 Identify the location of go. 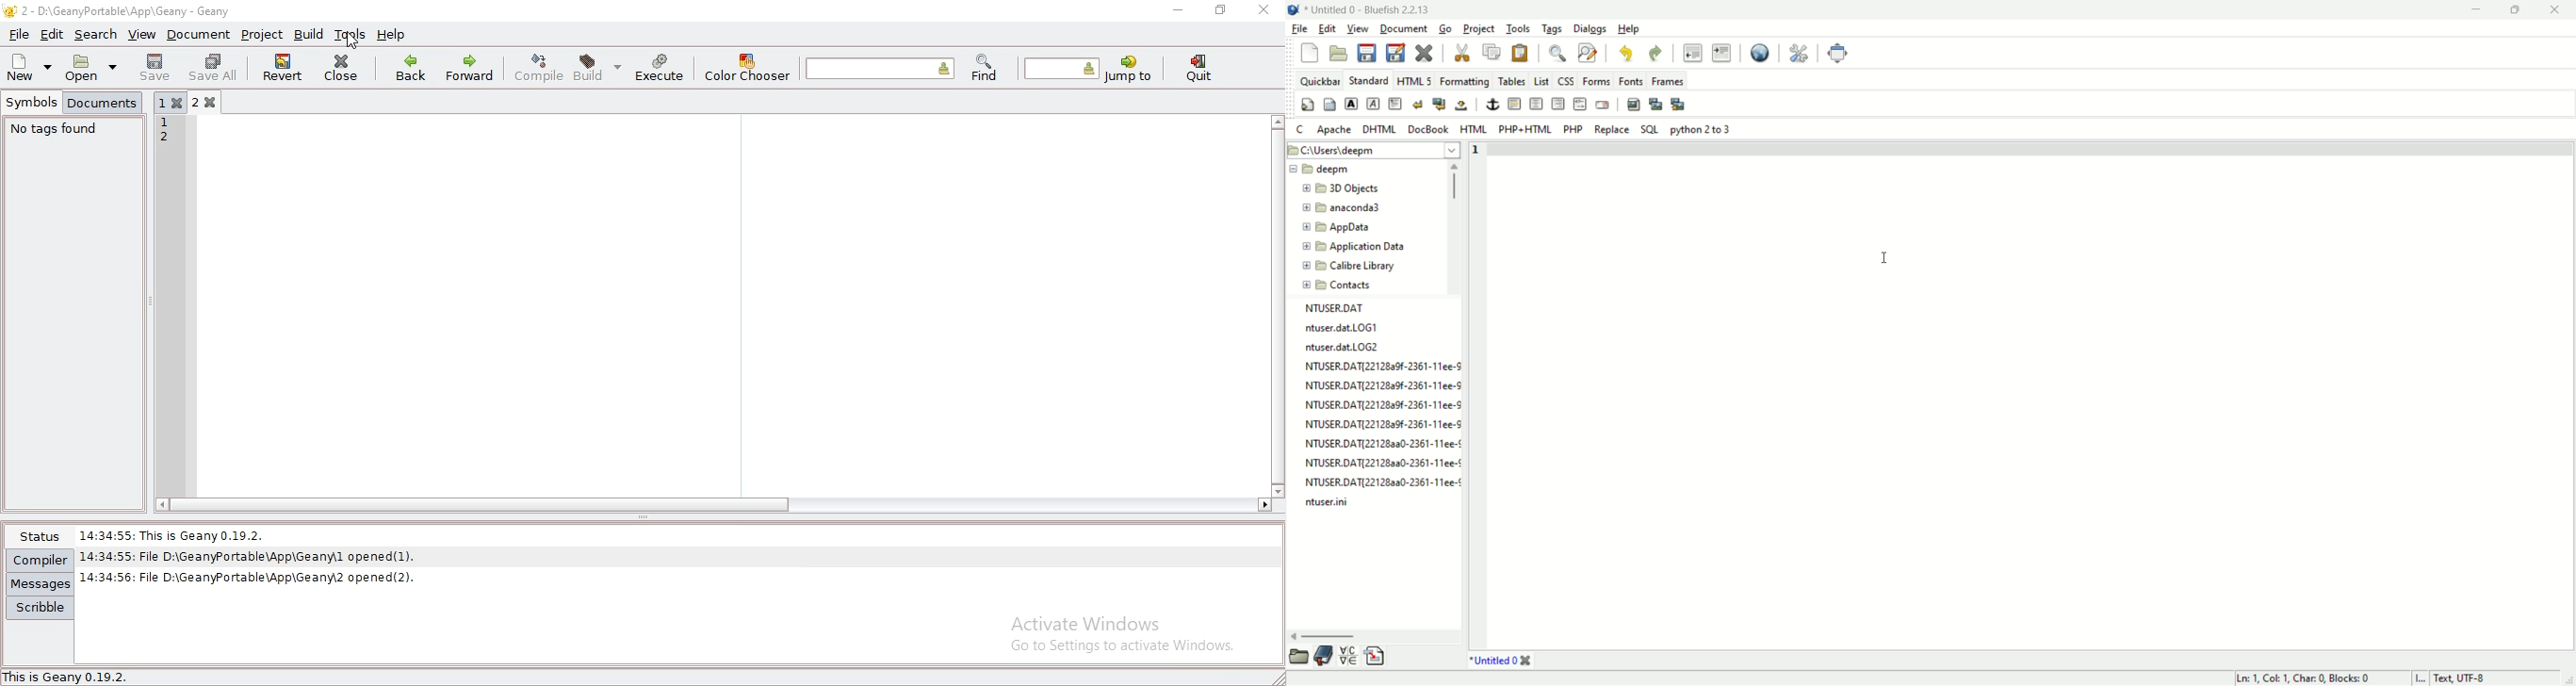
(1445, 29).